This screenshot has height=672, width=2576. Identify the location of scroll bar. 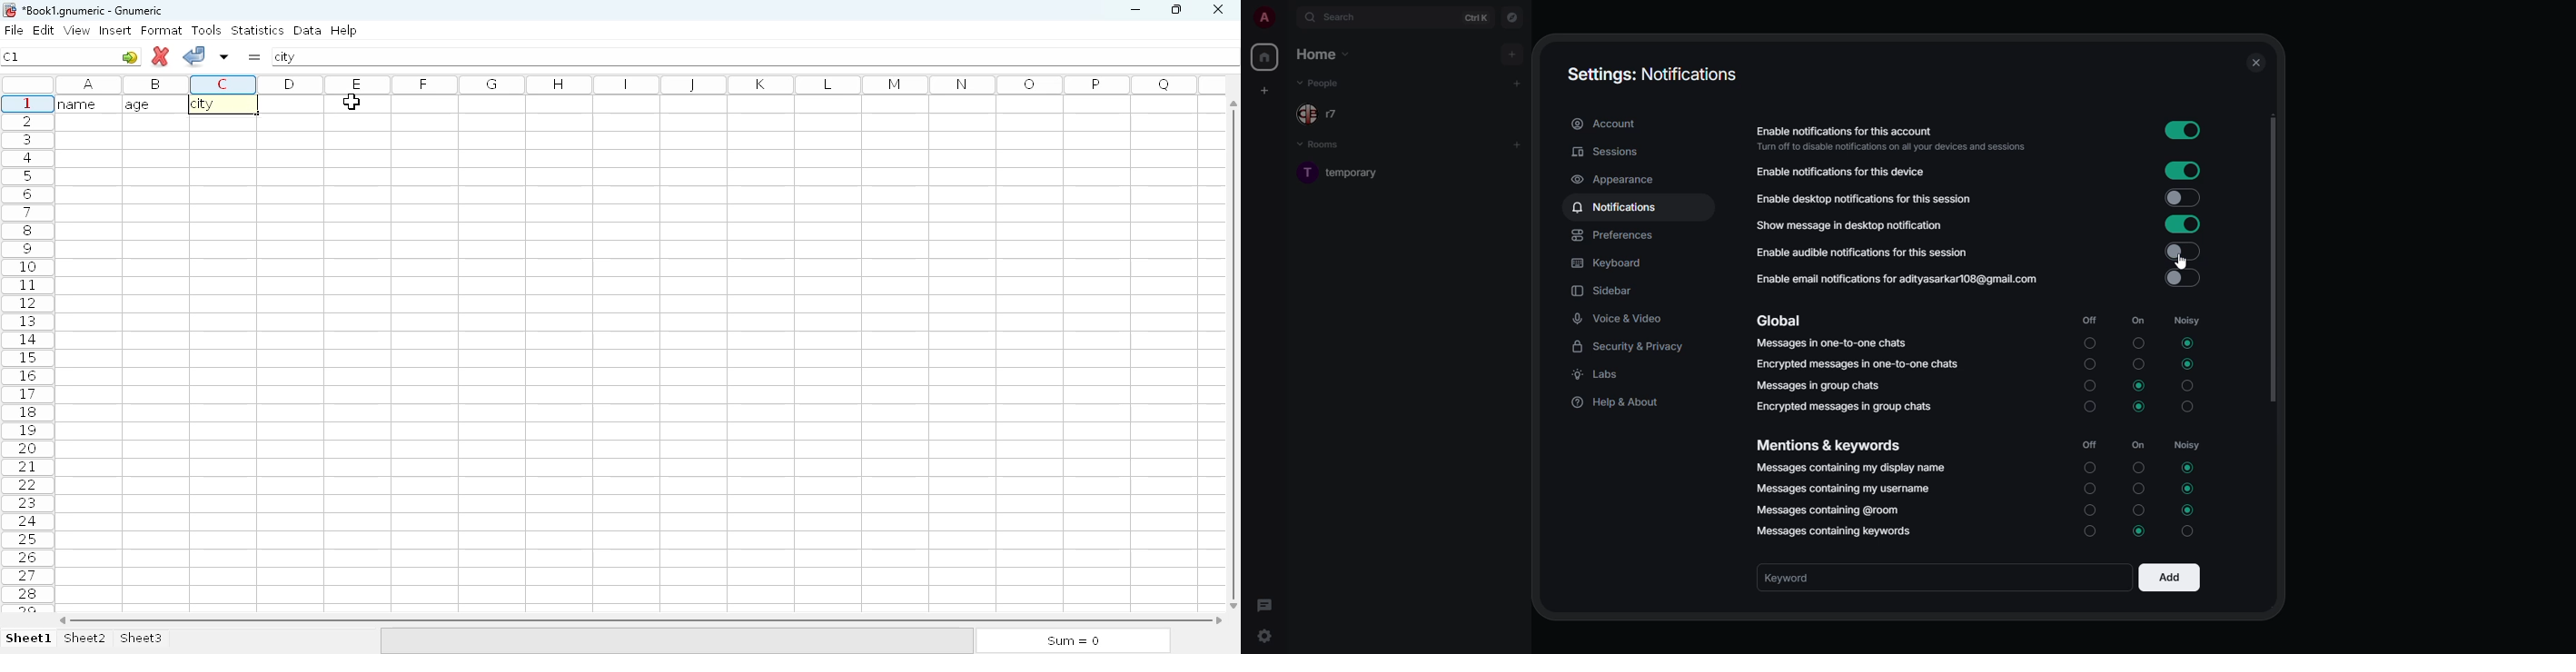
(2273, 258).